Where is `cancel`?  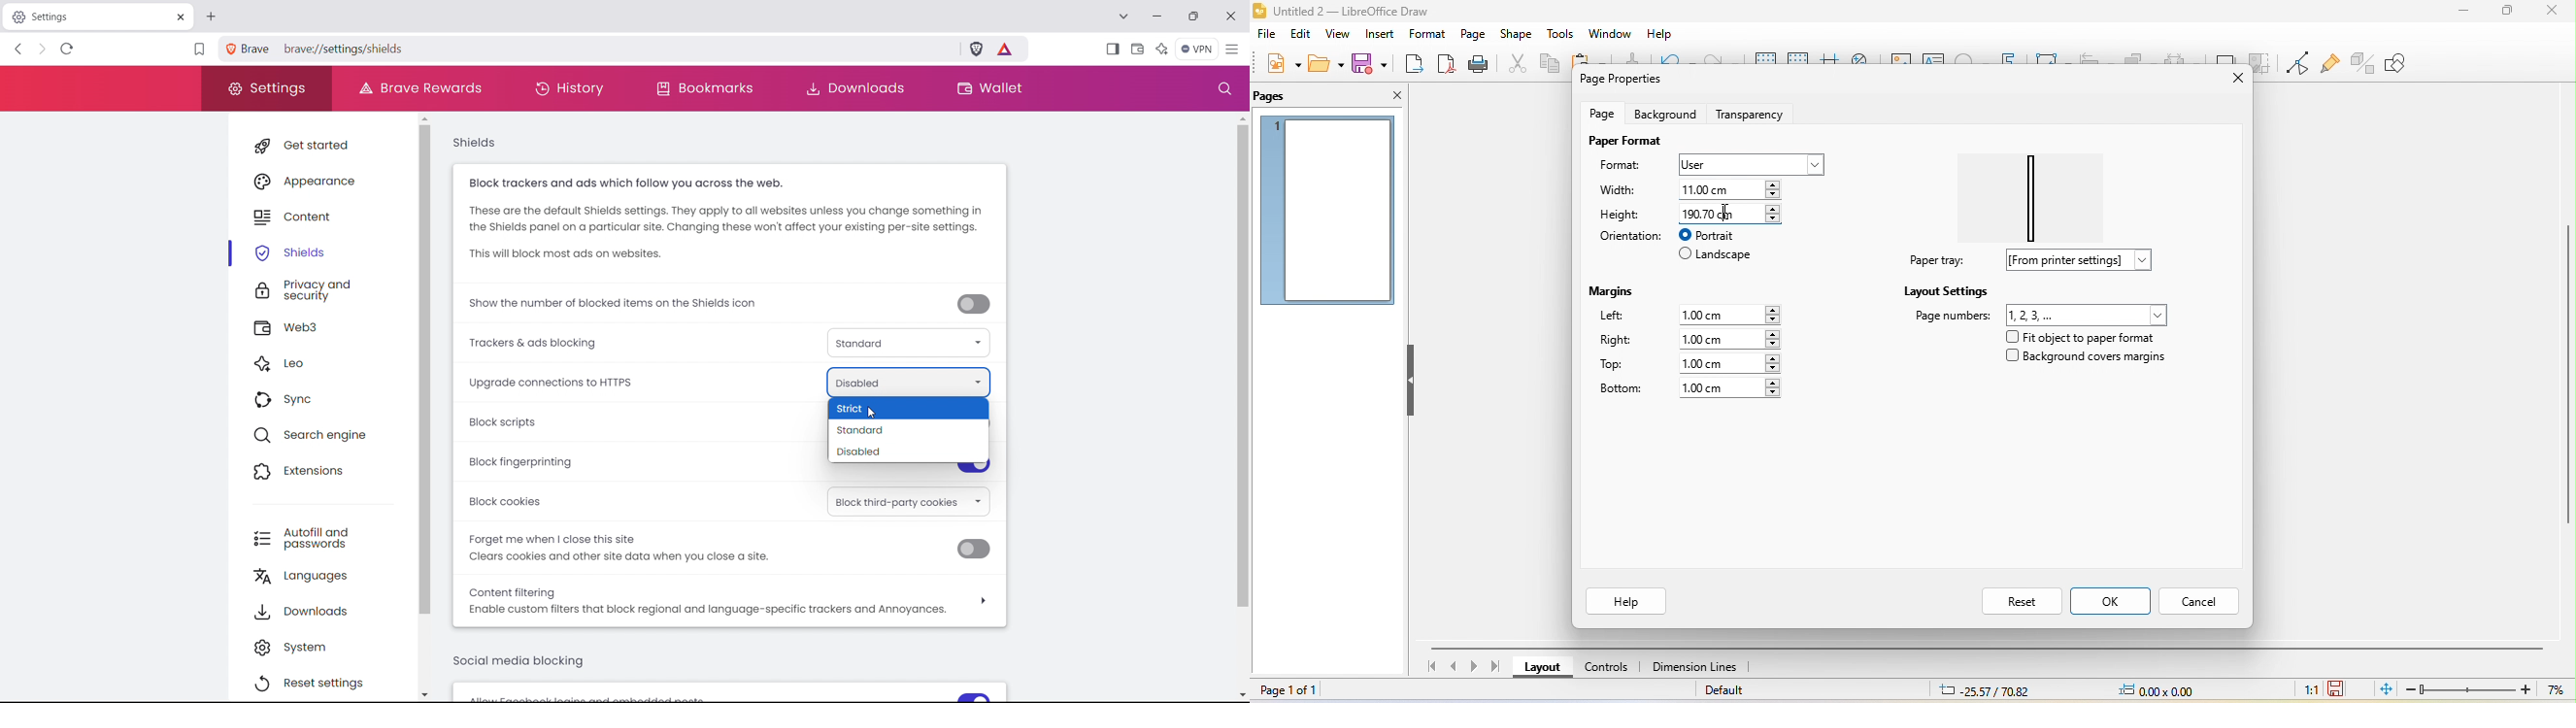 cancel is located at coordinates (2202, 599).